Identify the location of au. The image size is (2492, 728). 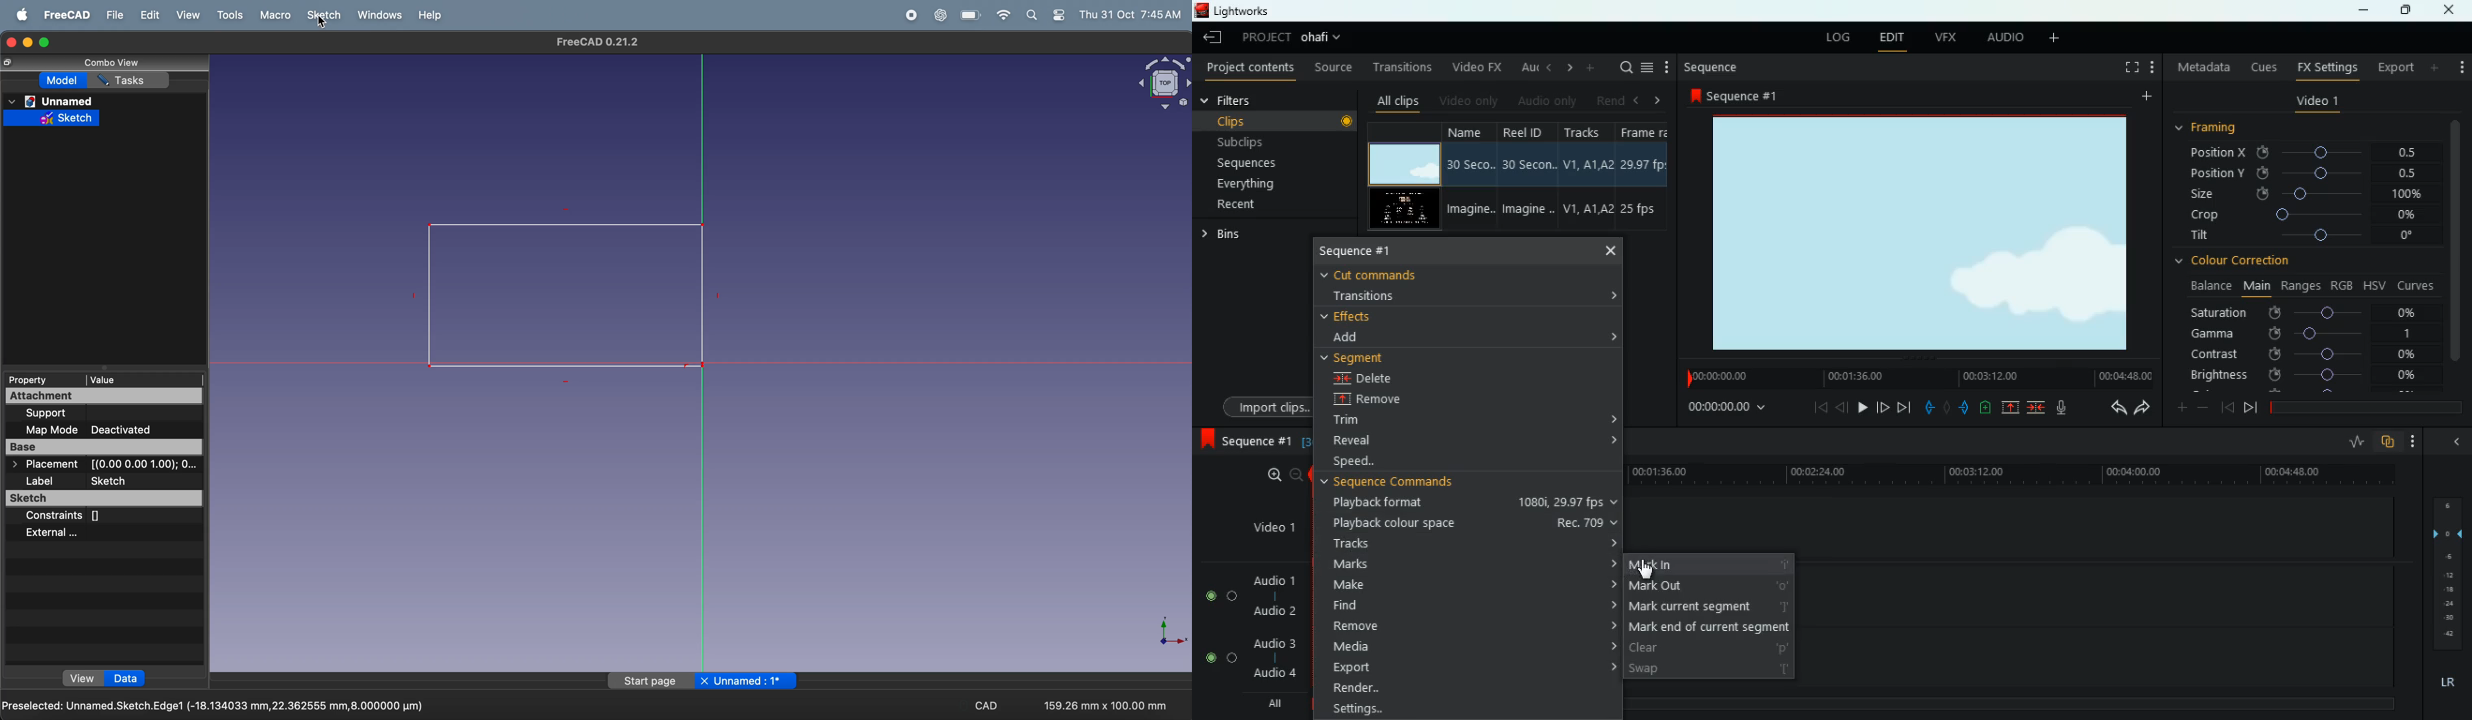
(1523, 67).